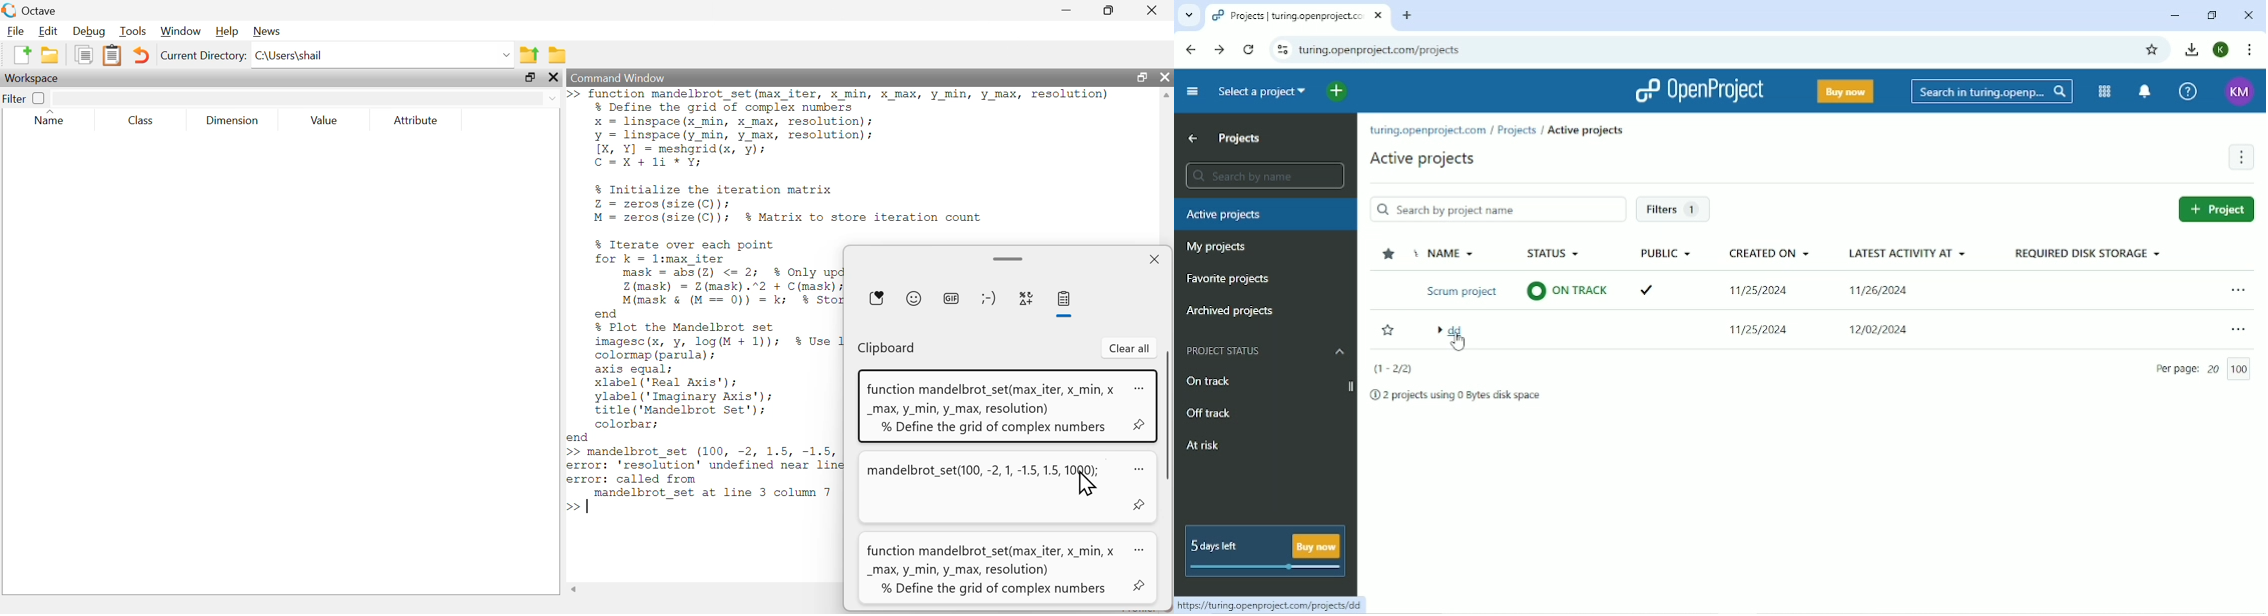 The image size is (2268, 616). Describe the element at coordinates (307, 97) in the screenshot. I see `search here` at that location.